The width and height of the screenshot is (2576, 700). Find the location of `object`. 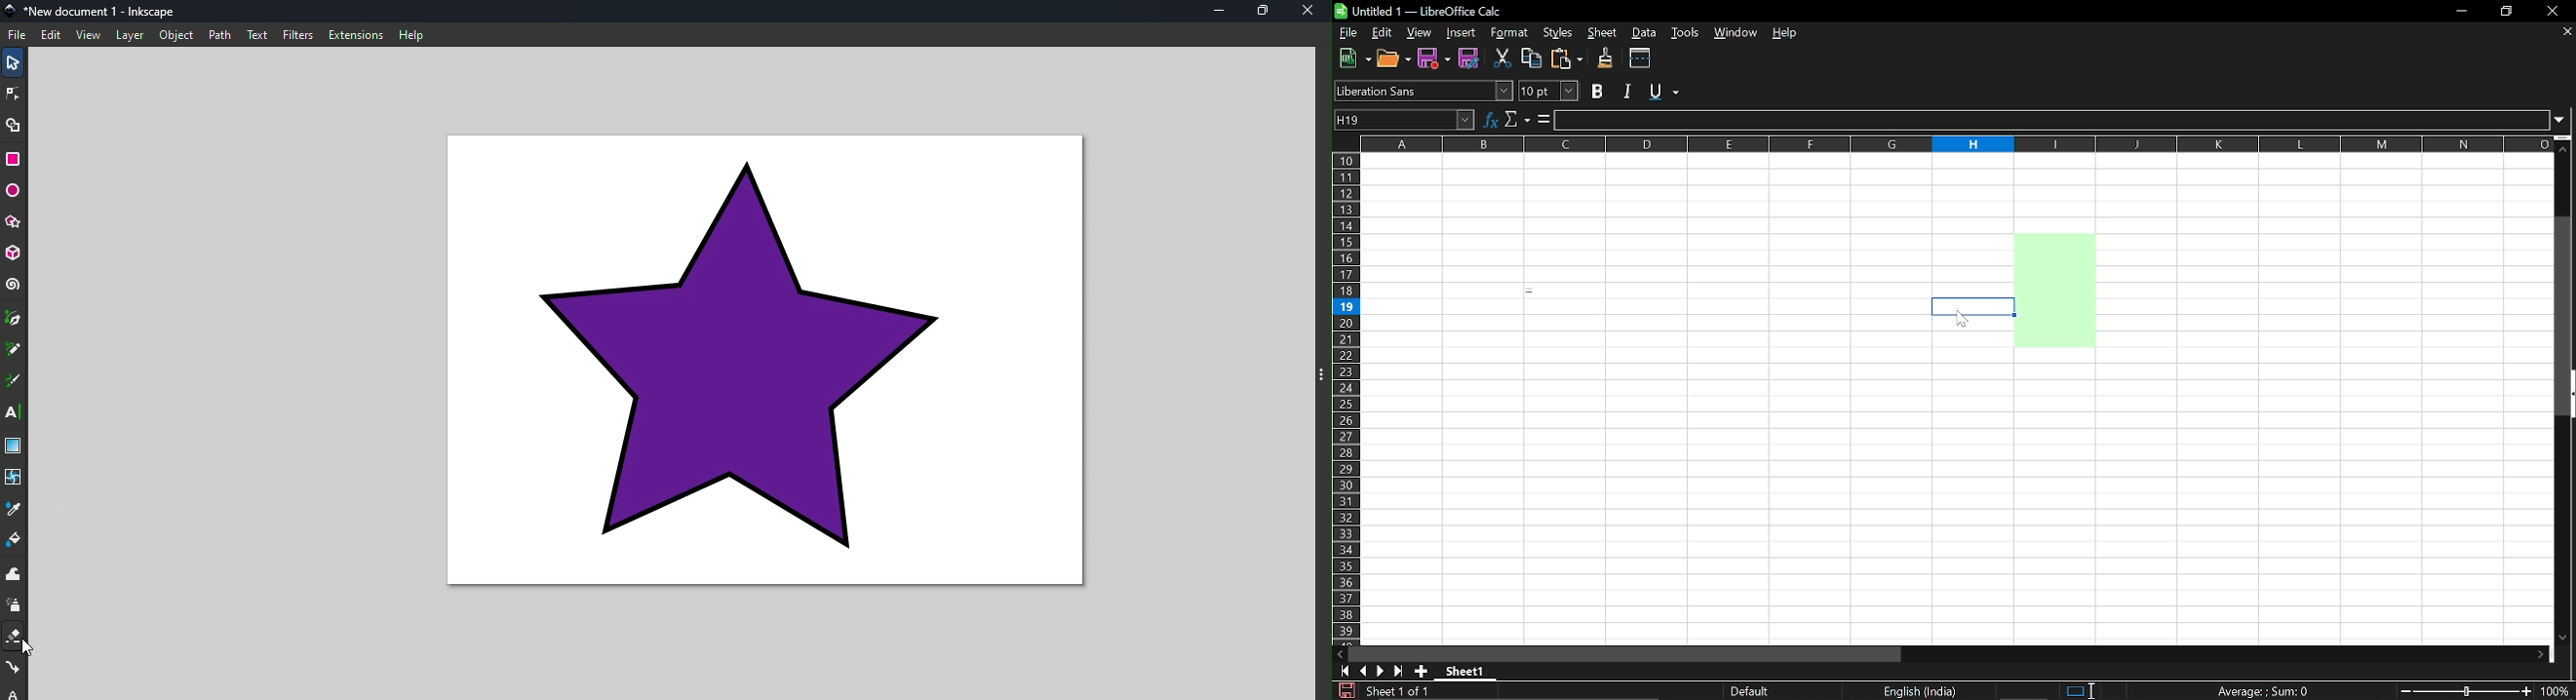

object is located at coordinates (176, 34).